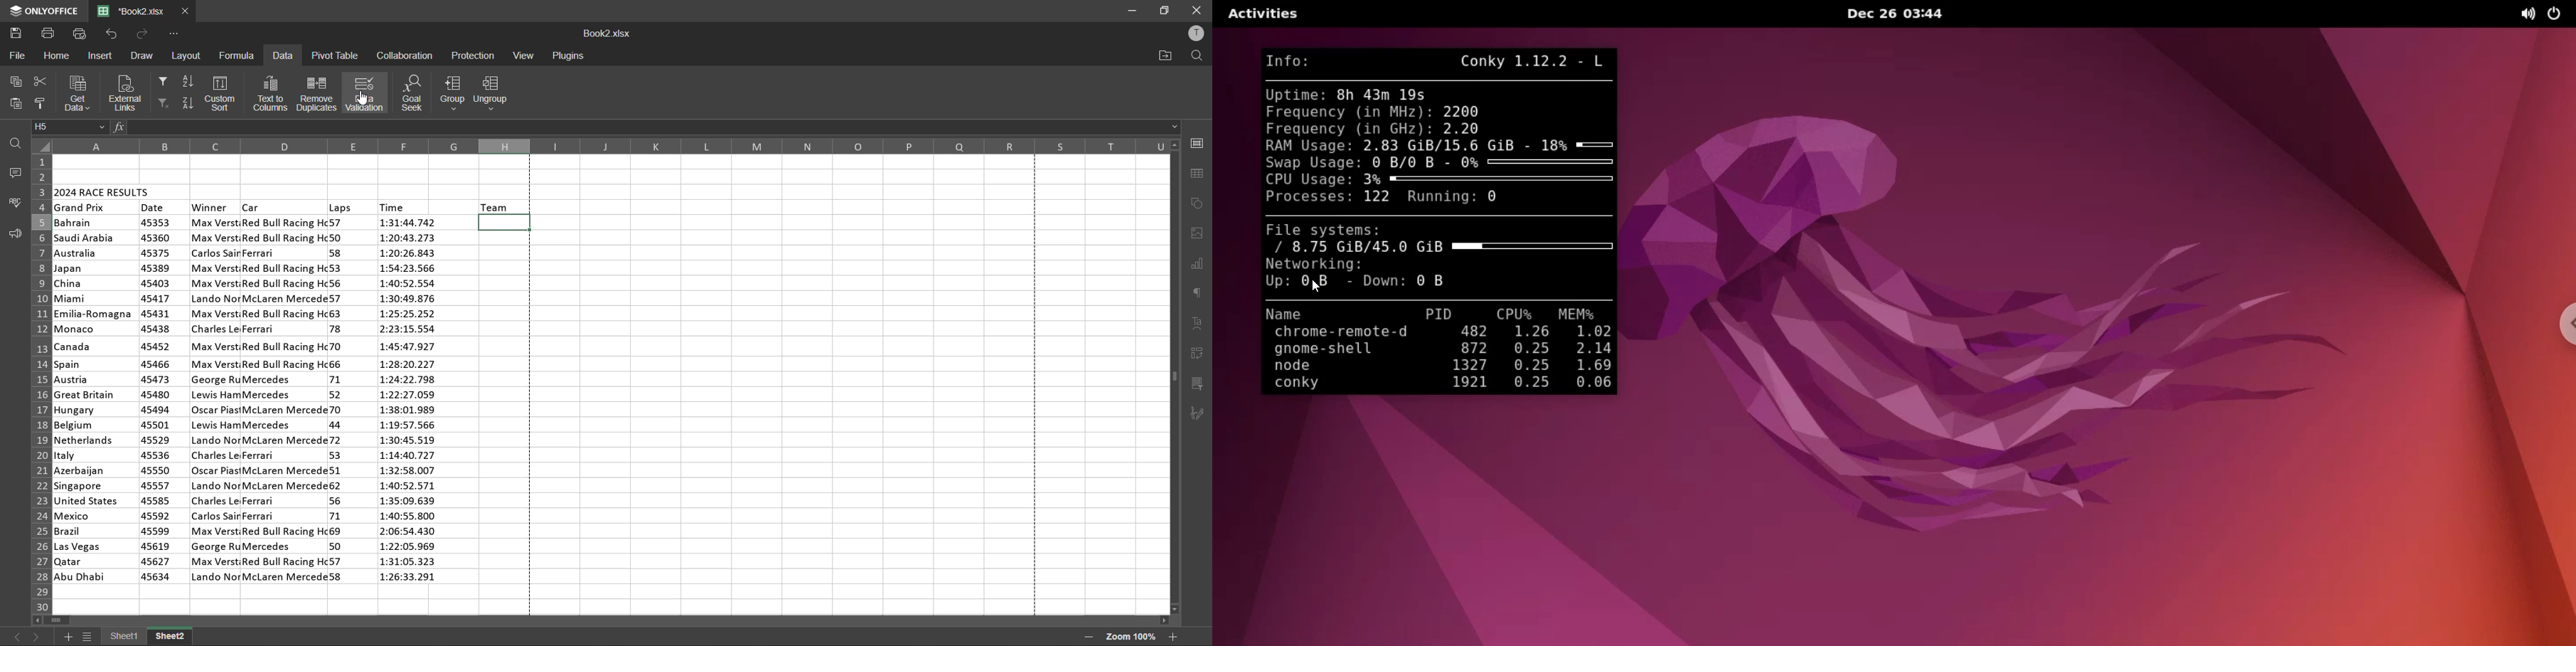 This screenshot has width=2576, height=672. Describe the element at coordinates (121, 129) in the screenshot. I see `fx` at that location.